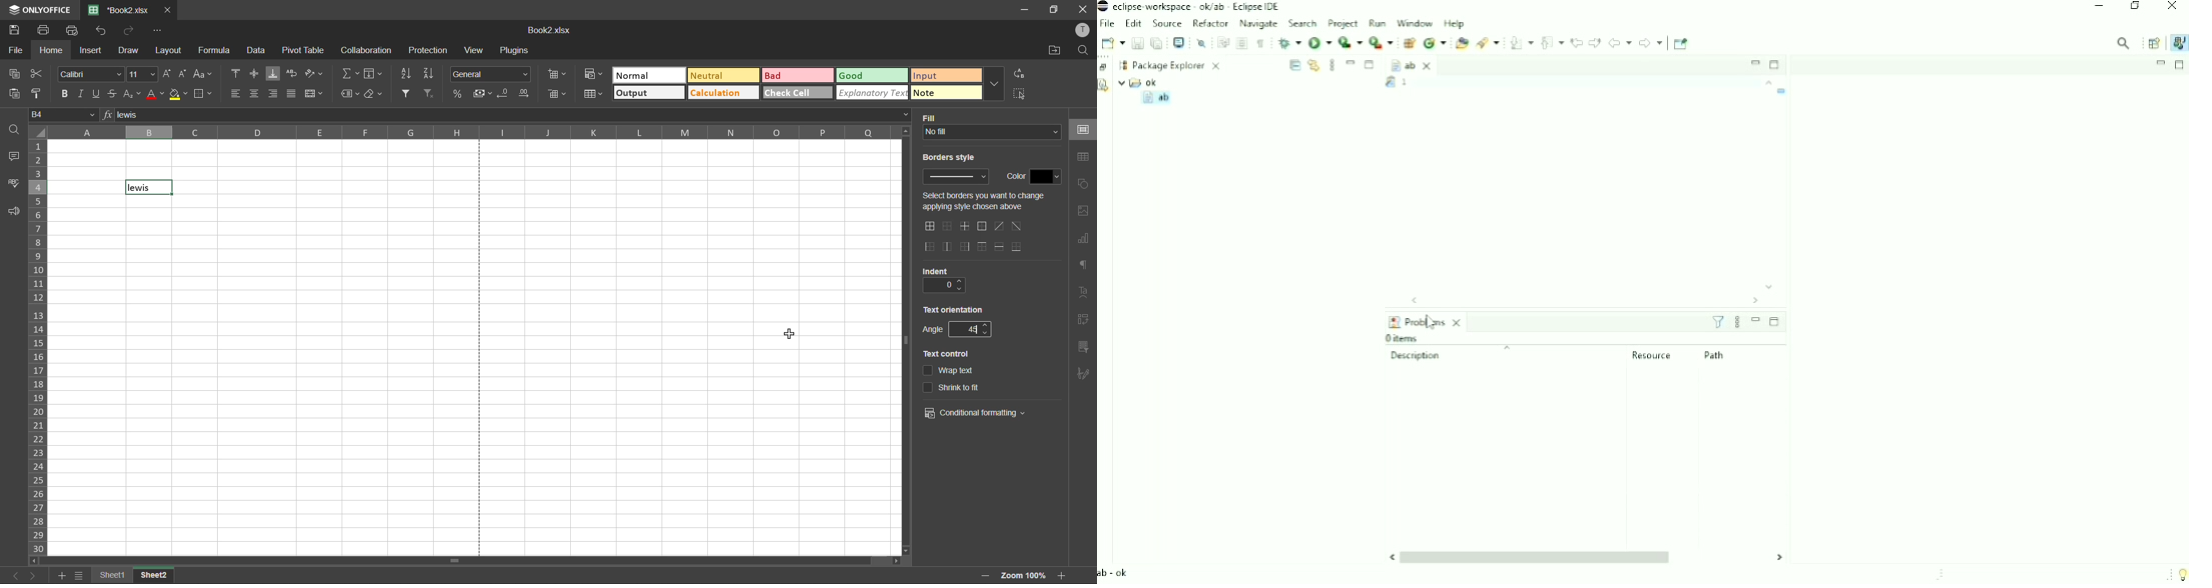  I want to click on good, so click(873, 75).